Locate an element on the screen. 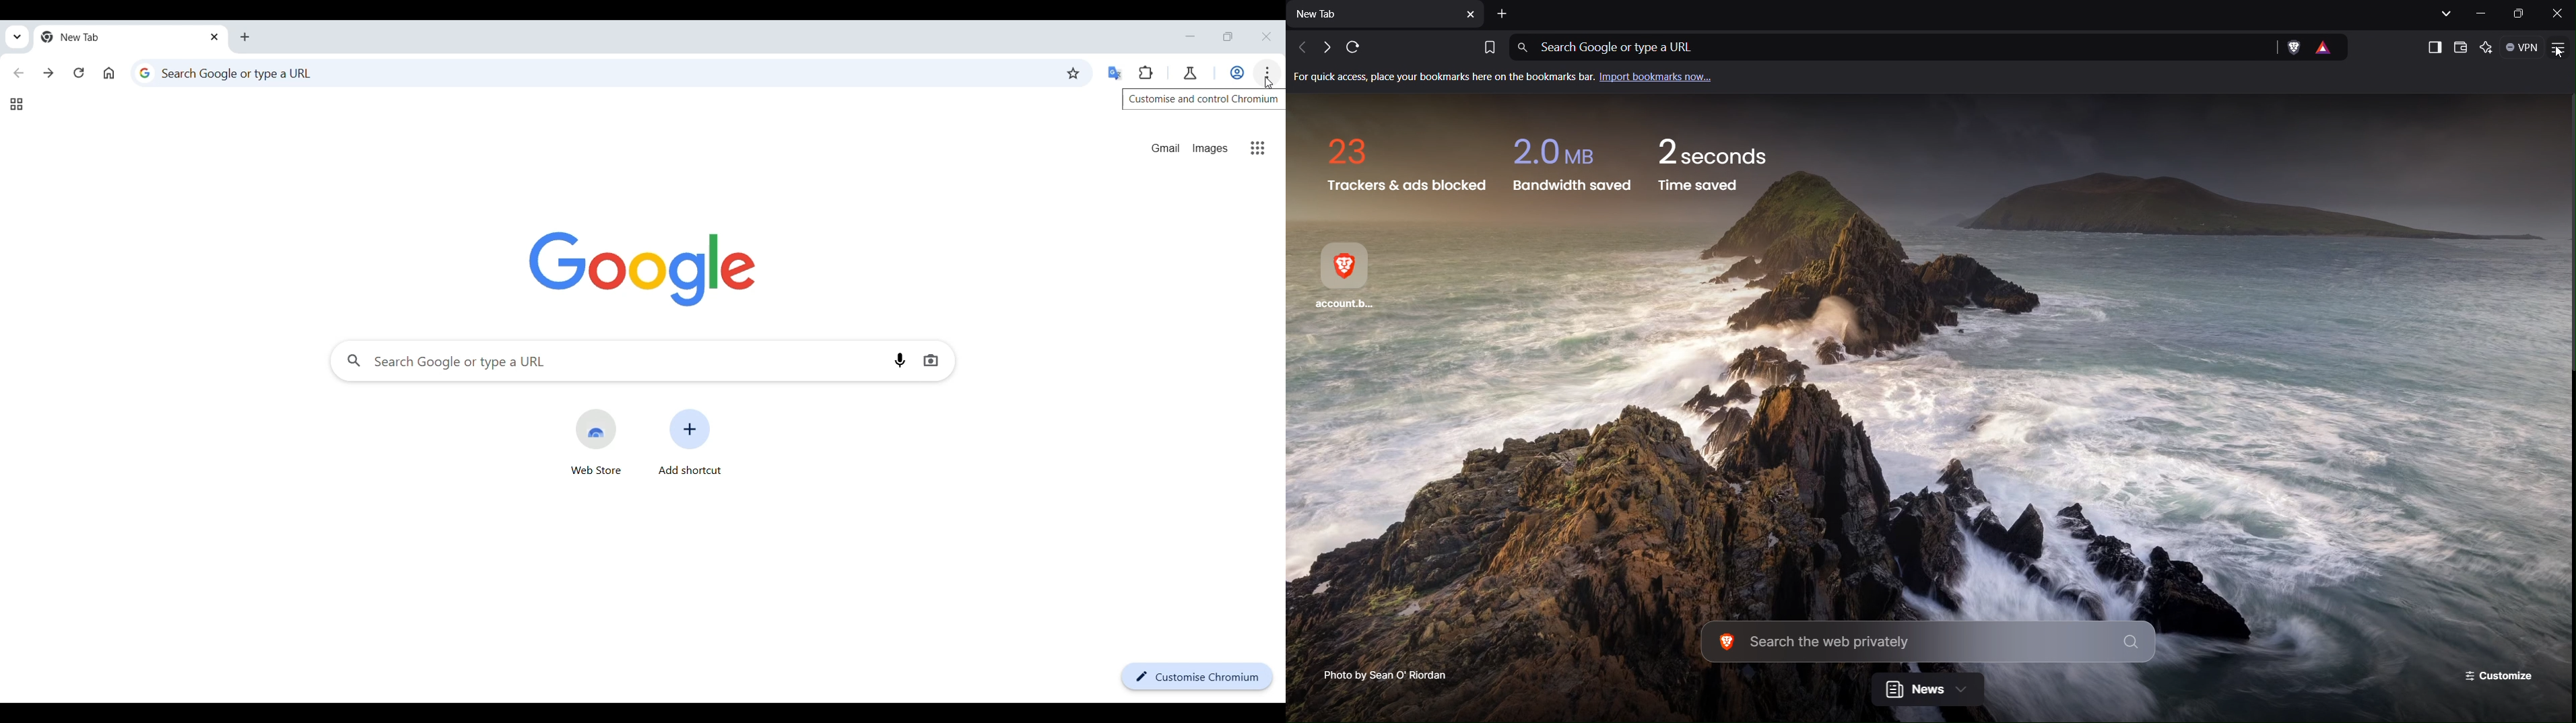  Chrome labs is located at coordinates (1190, 73).